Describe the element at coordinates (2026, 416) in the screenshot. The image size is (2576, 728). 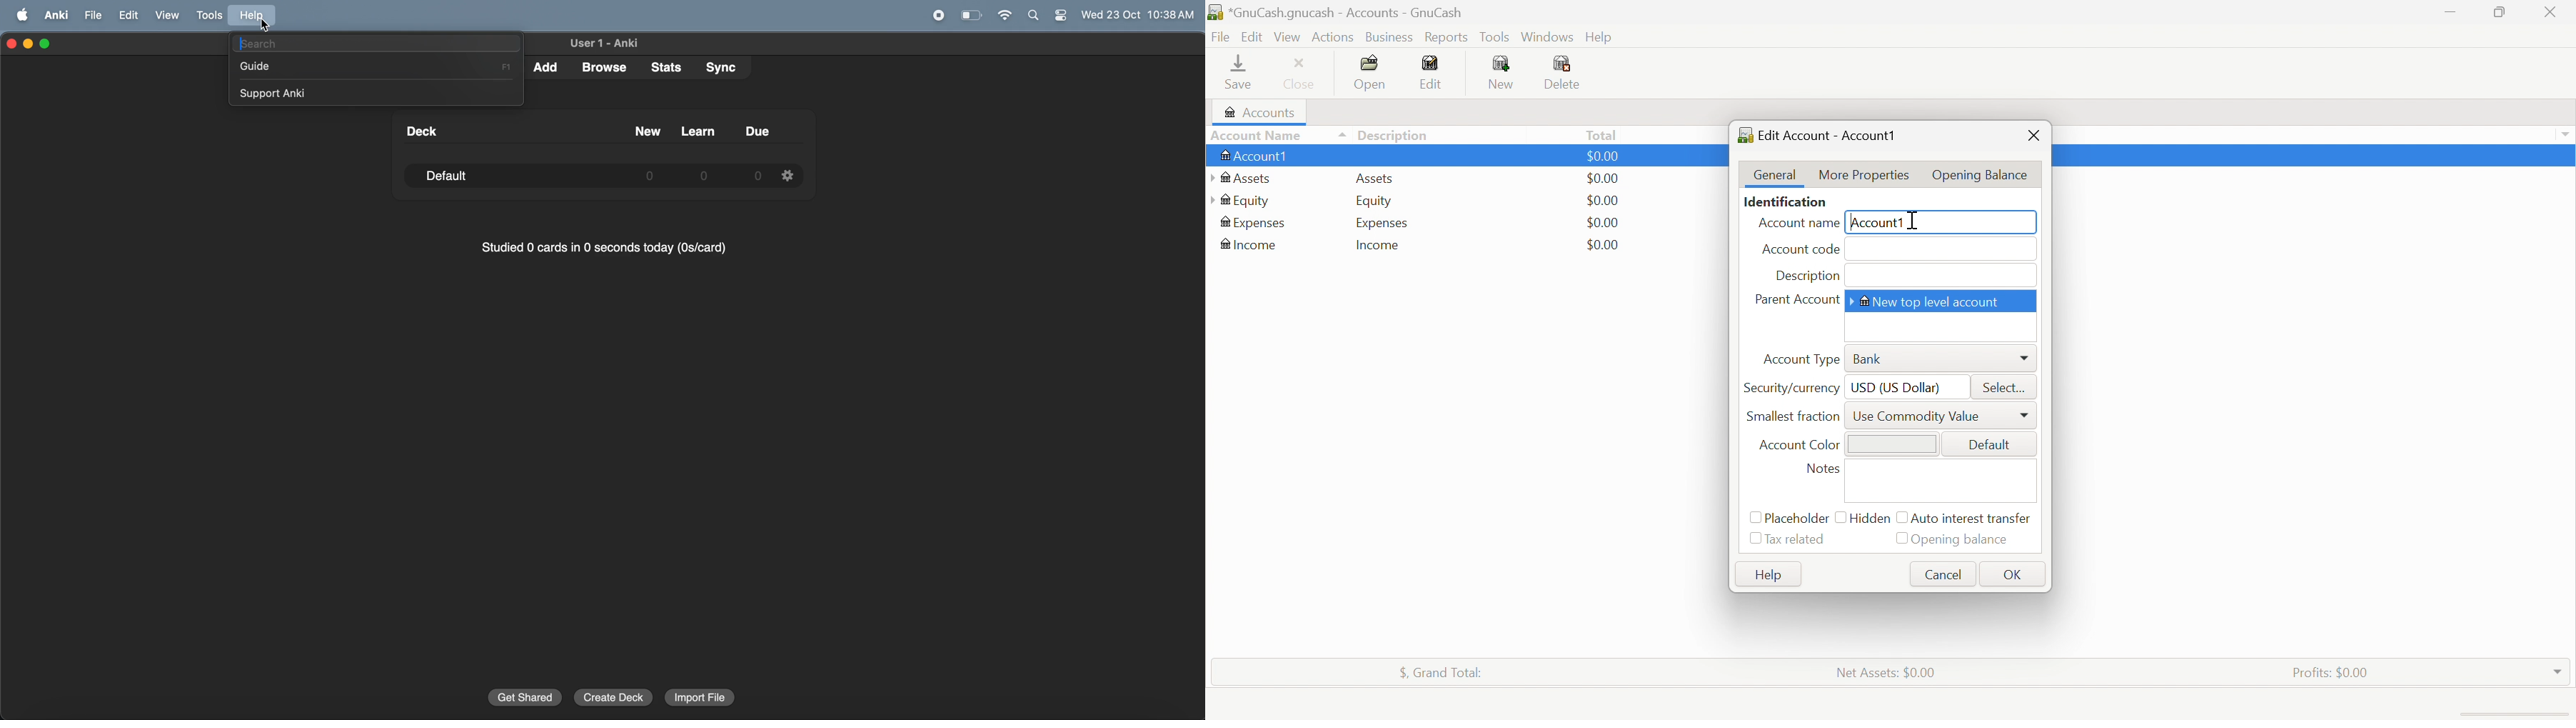
I see `More` at that location.